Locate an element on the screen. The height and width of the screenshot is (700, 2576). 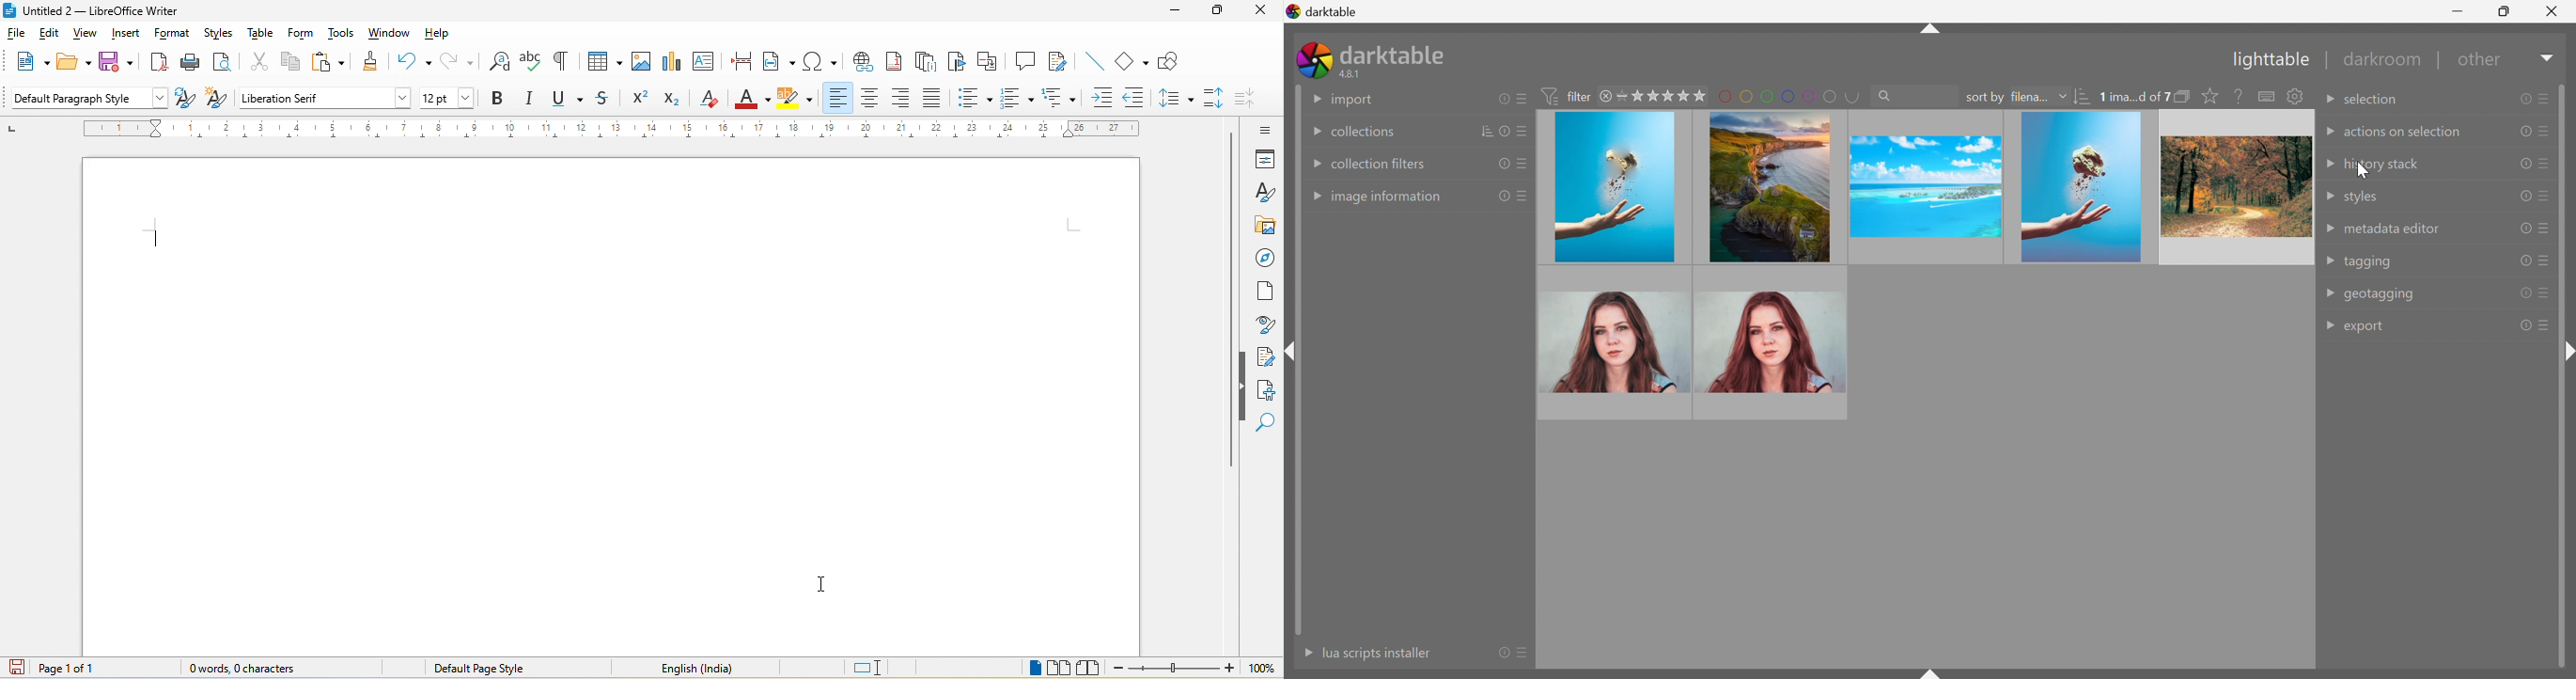
book view is located at coordinates (1092, 668).